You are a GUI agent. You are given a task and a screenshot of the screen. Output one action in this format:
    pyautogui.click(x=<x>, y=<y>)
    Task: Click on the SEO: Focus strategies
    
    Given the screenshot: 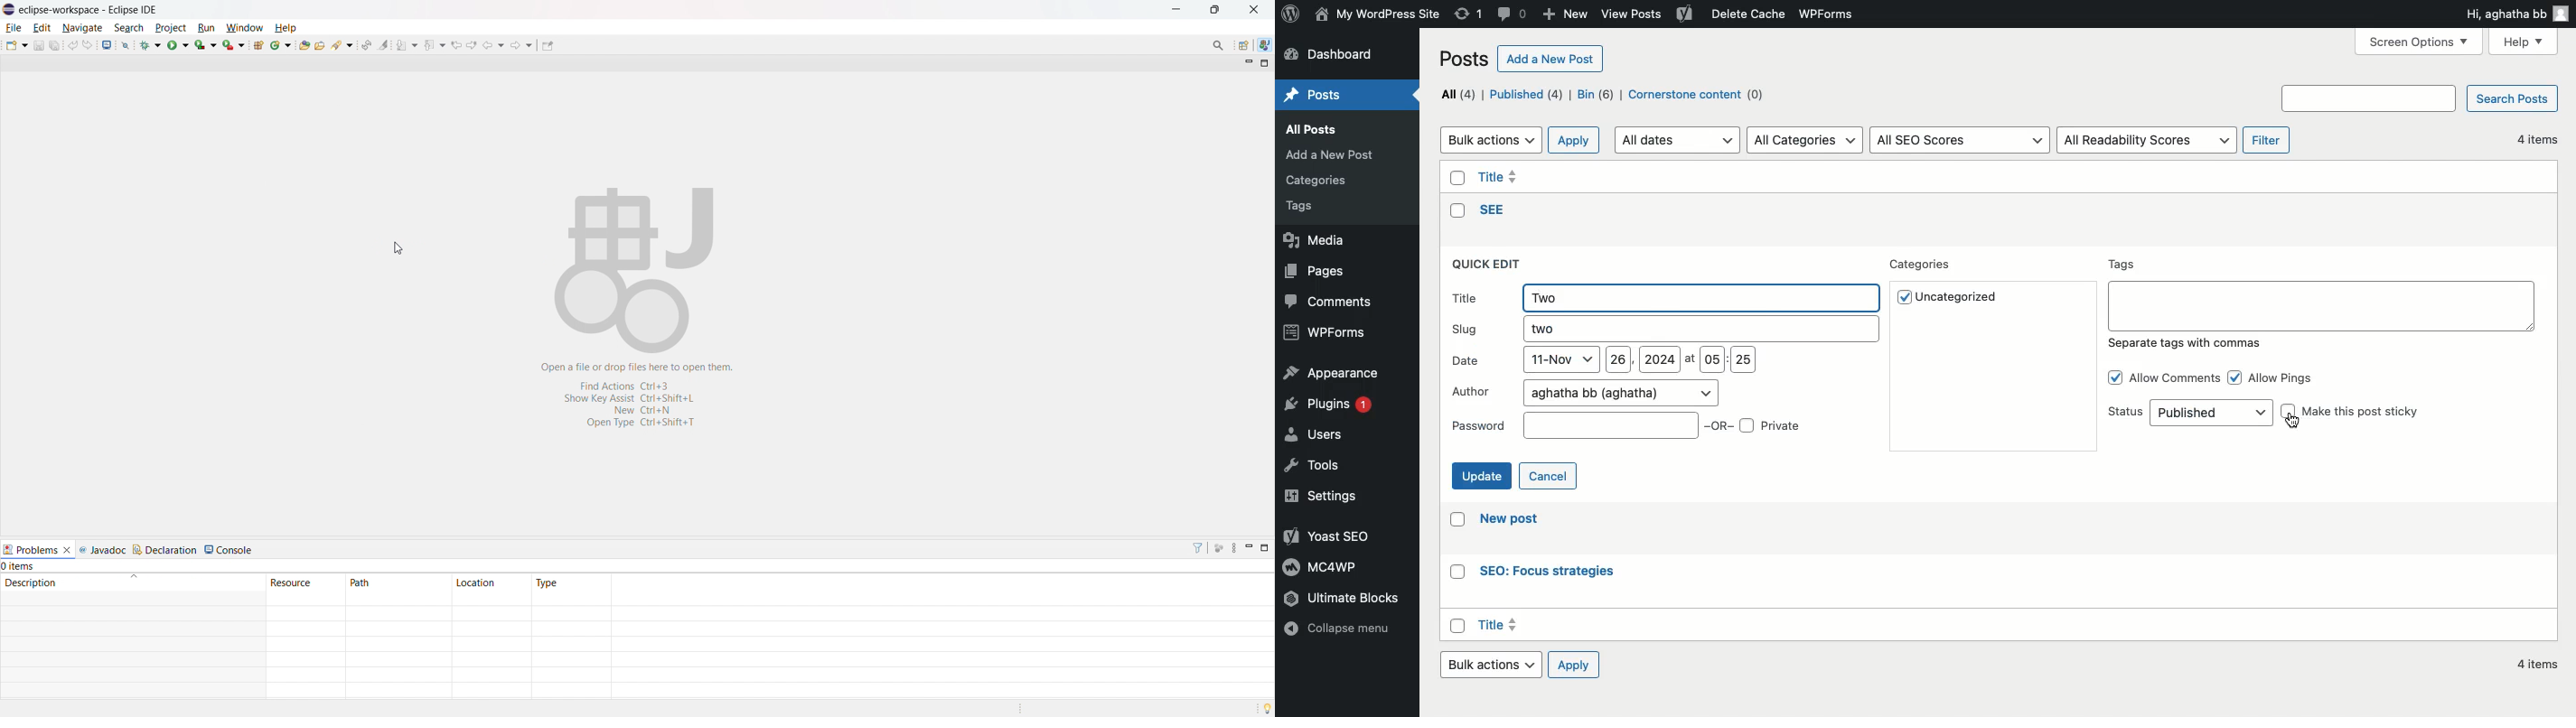 What is the action you would take?
    pyautogui.click(x=1545, y=572)
    